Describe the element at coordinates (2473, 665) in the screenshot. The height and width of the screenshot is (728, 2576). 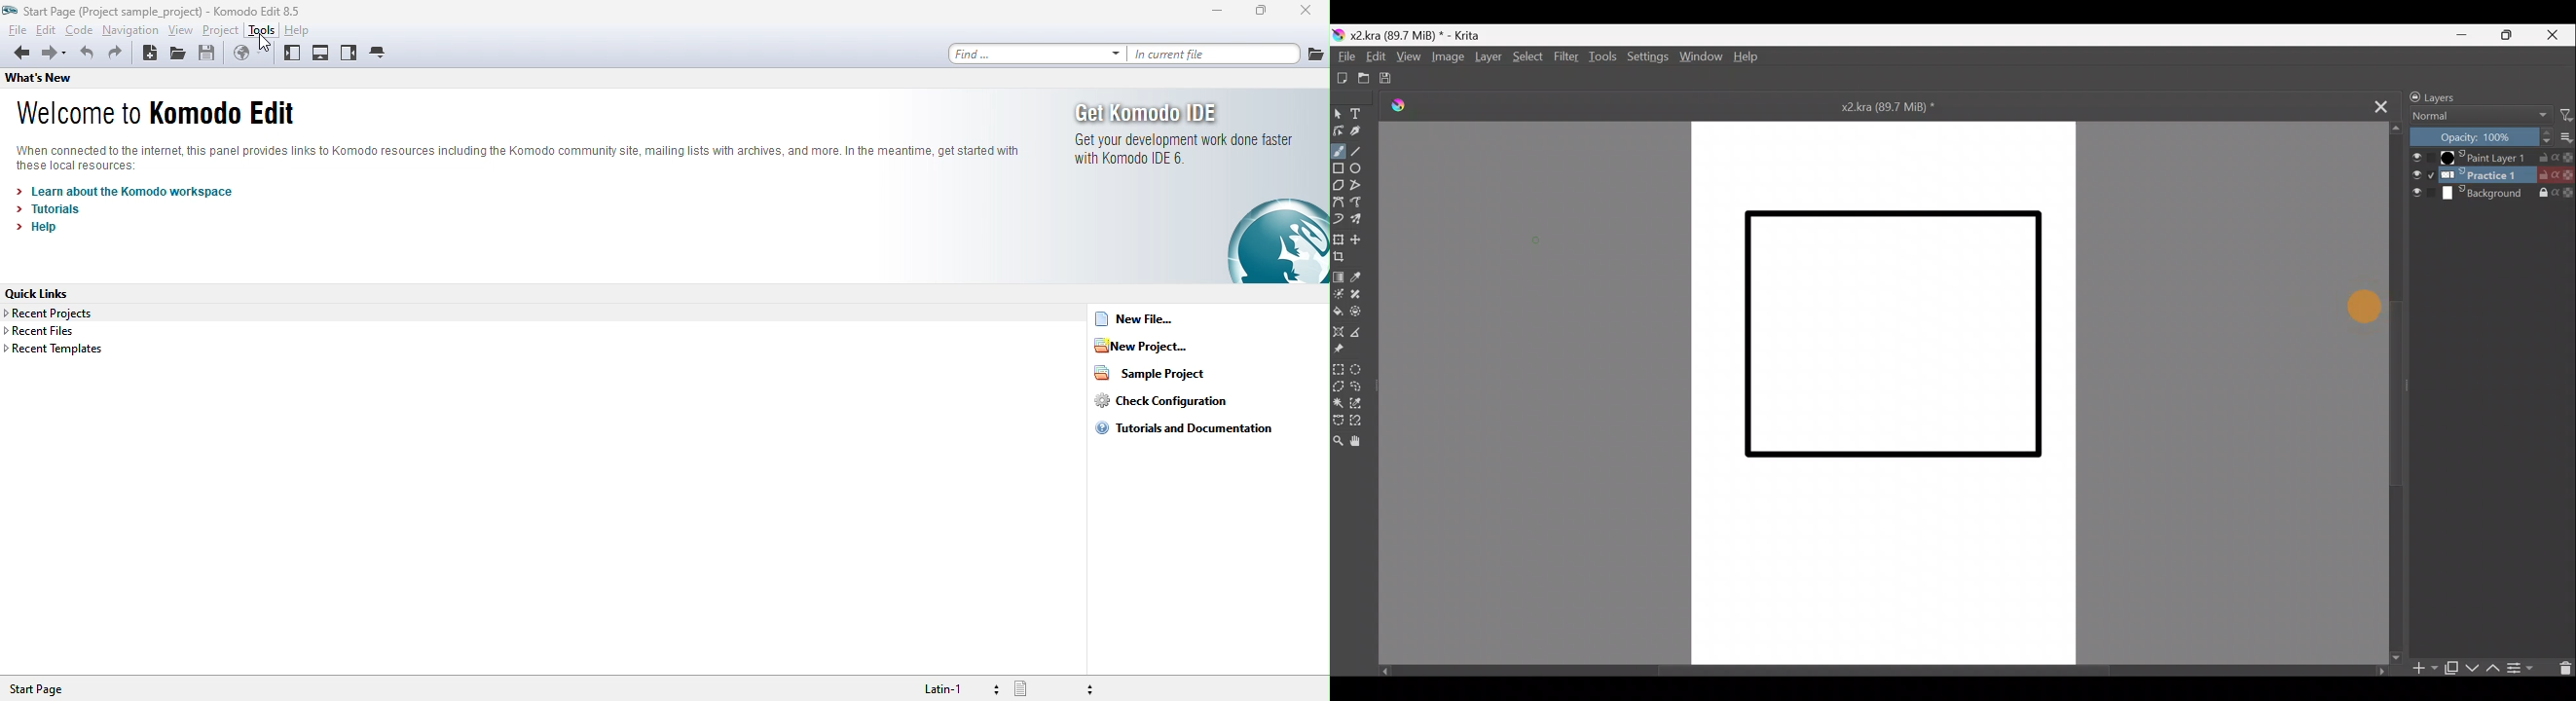
I see `Move layer/mask down` at that location.